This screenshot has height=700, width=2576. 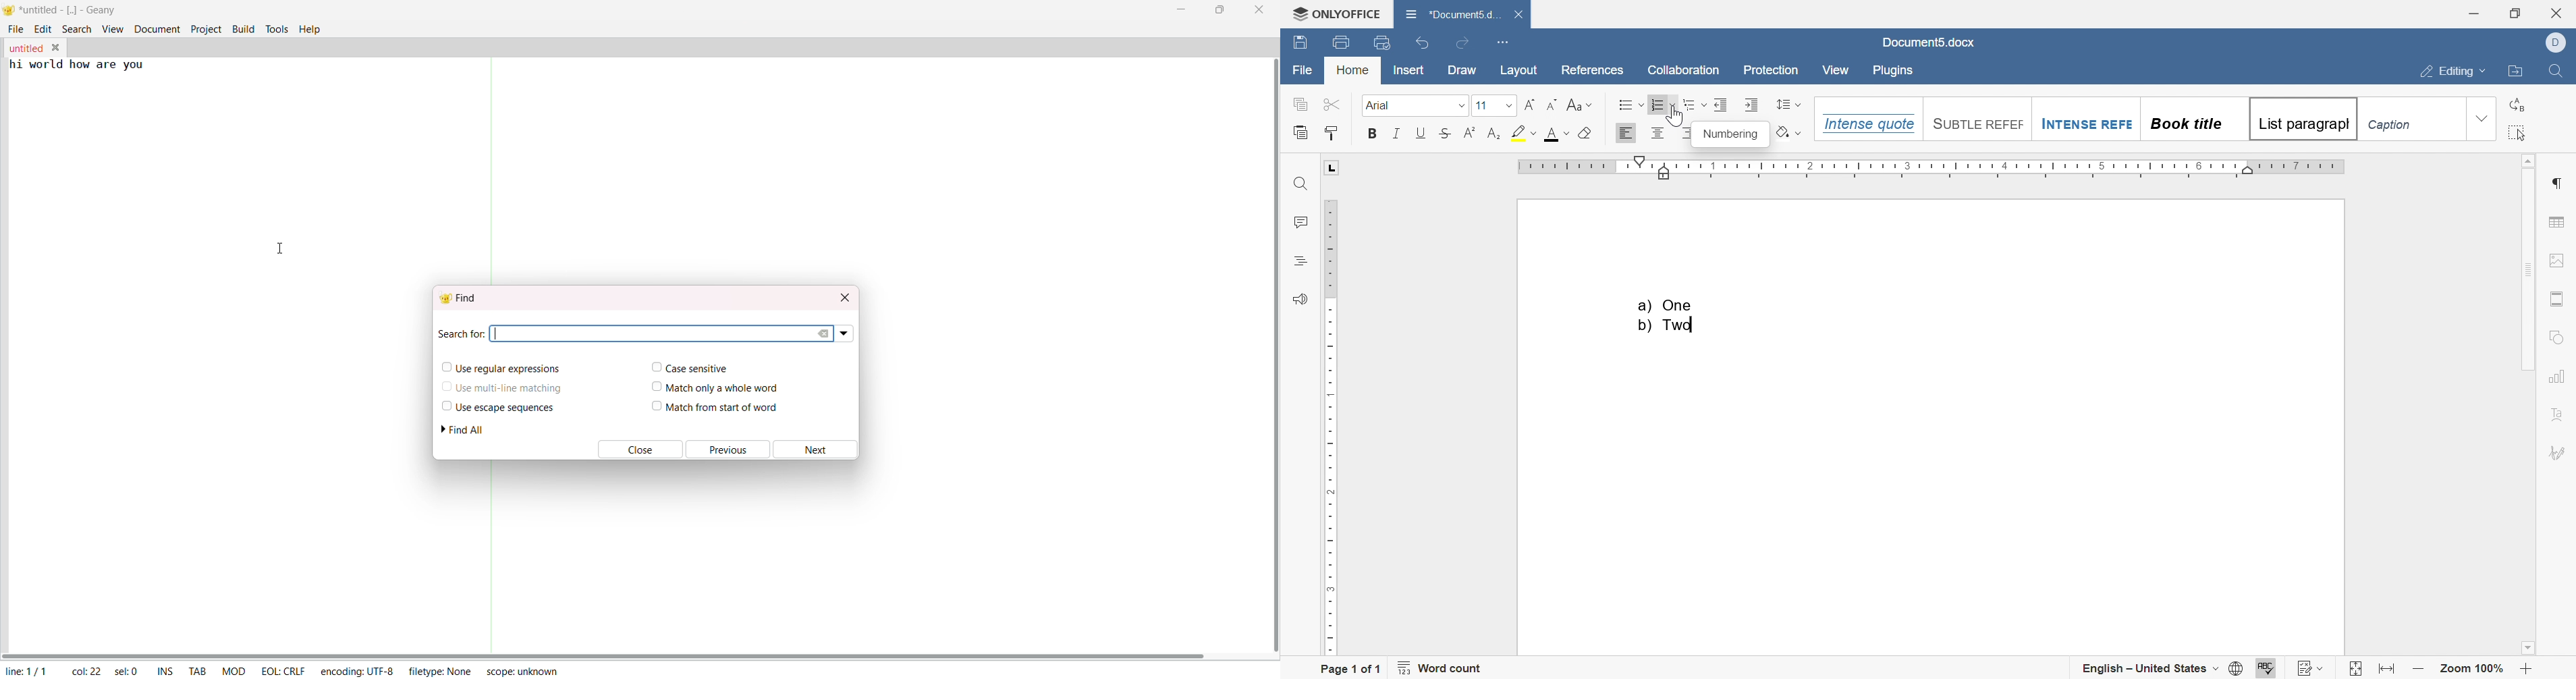 What do you see at coordinates (2527, 670) in the screenshot?
I see `zoom in` at bounding box center [2527, 670].